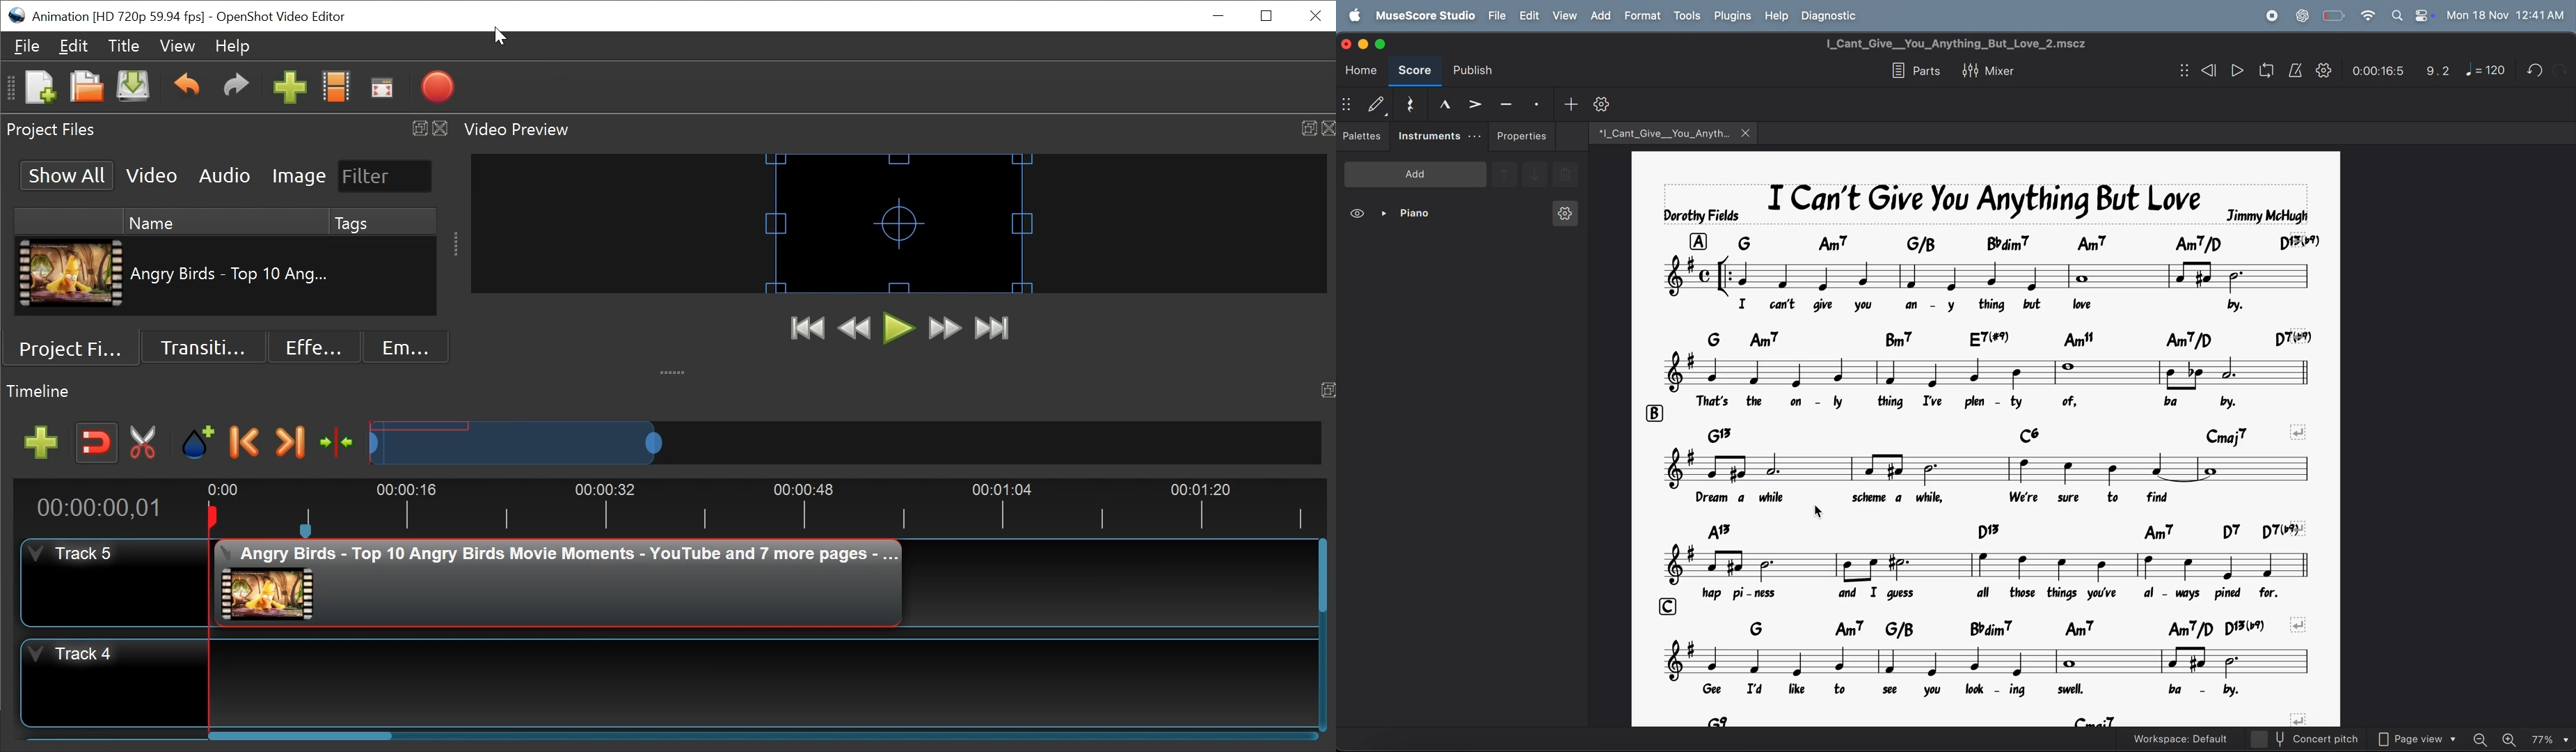  What do you see at coordinates (2509, 15) in the screenshot?
I see `date and time` at bounding box center [2509, 15].